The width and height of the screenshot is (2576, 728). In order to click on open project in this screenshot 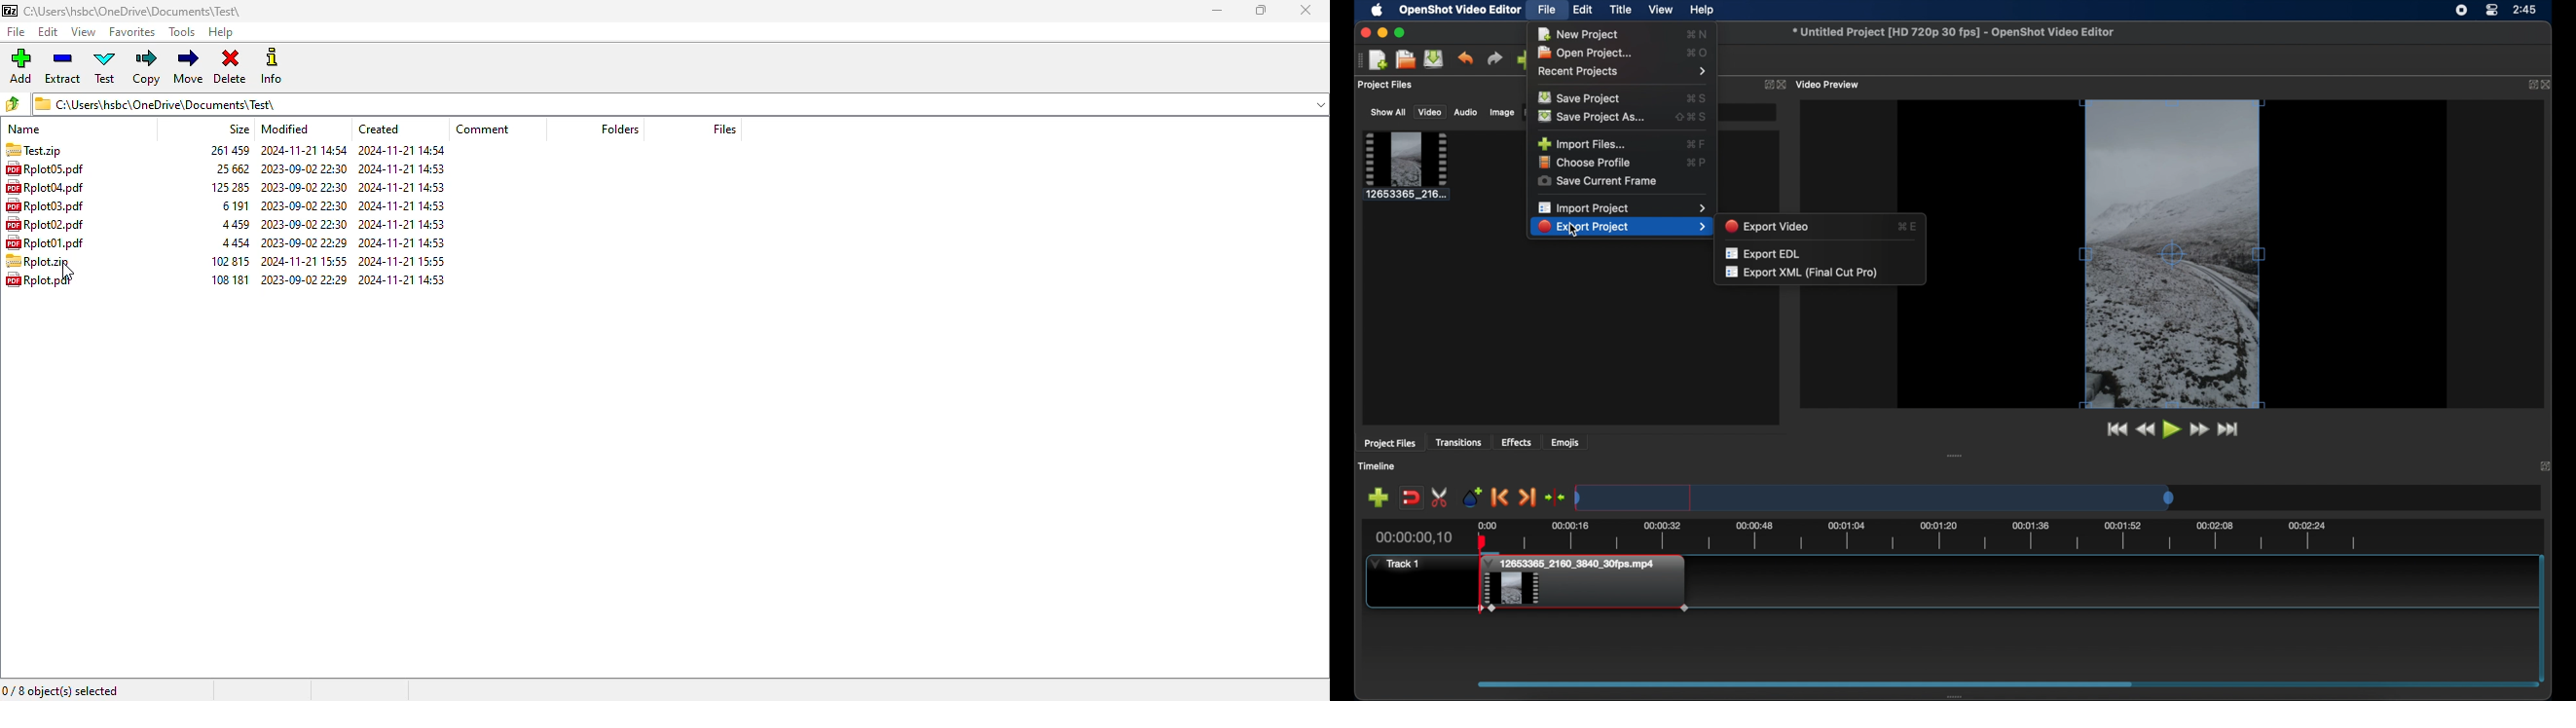, I will do `click(1406, 59)`.